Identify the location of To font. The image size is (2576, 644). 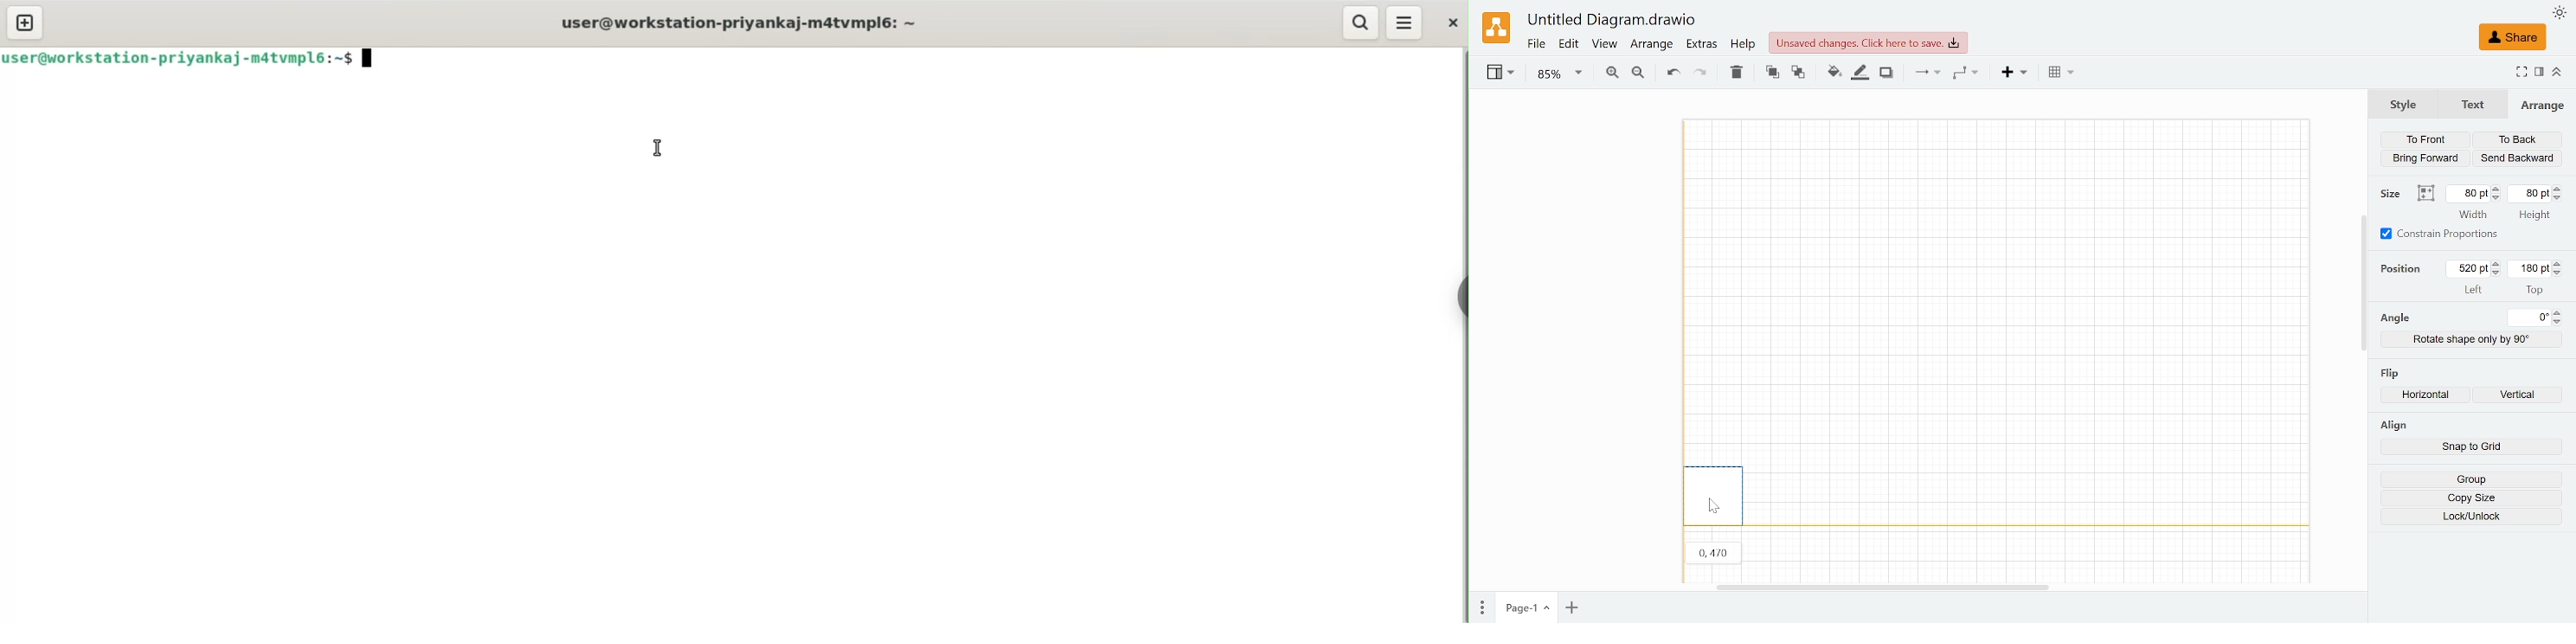
(1772, 73).